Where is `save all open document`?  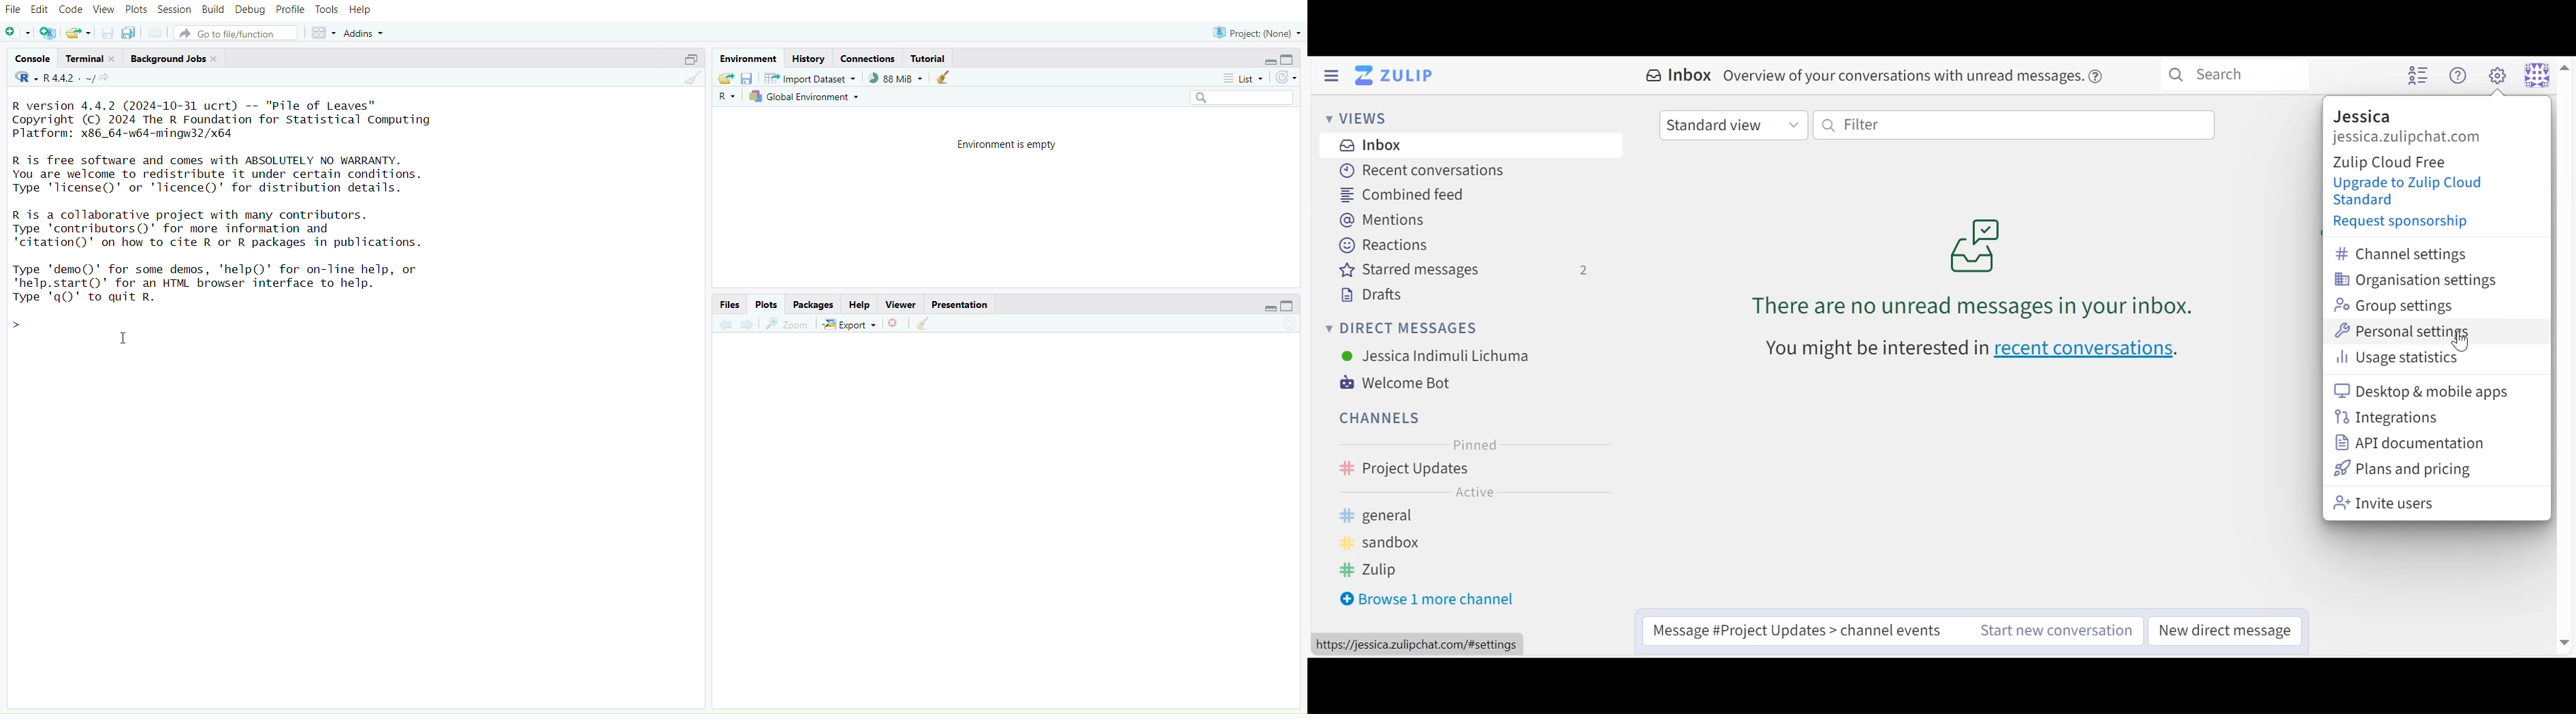 save all open document is located at coordinates (128, 33).